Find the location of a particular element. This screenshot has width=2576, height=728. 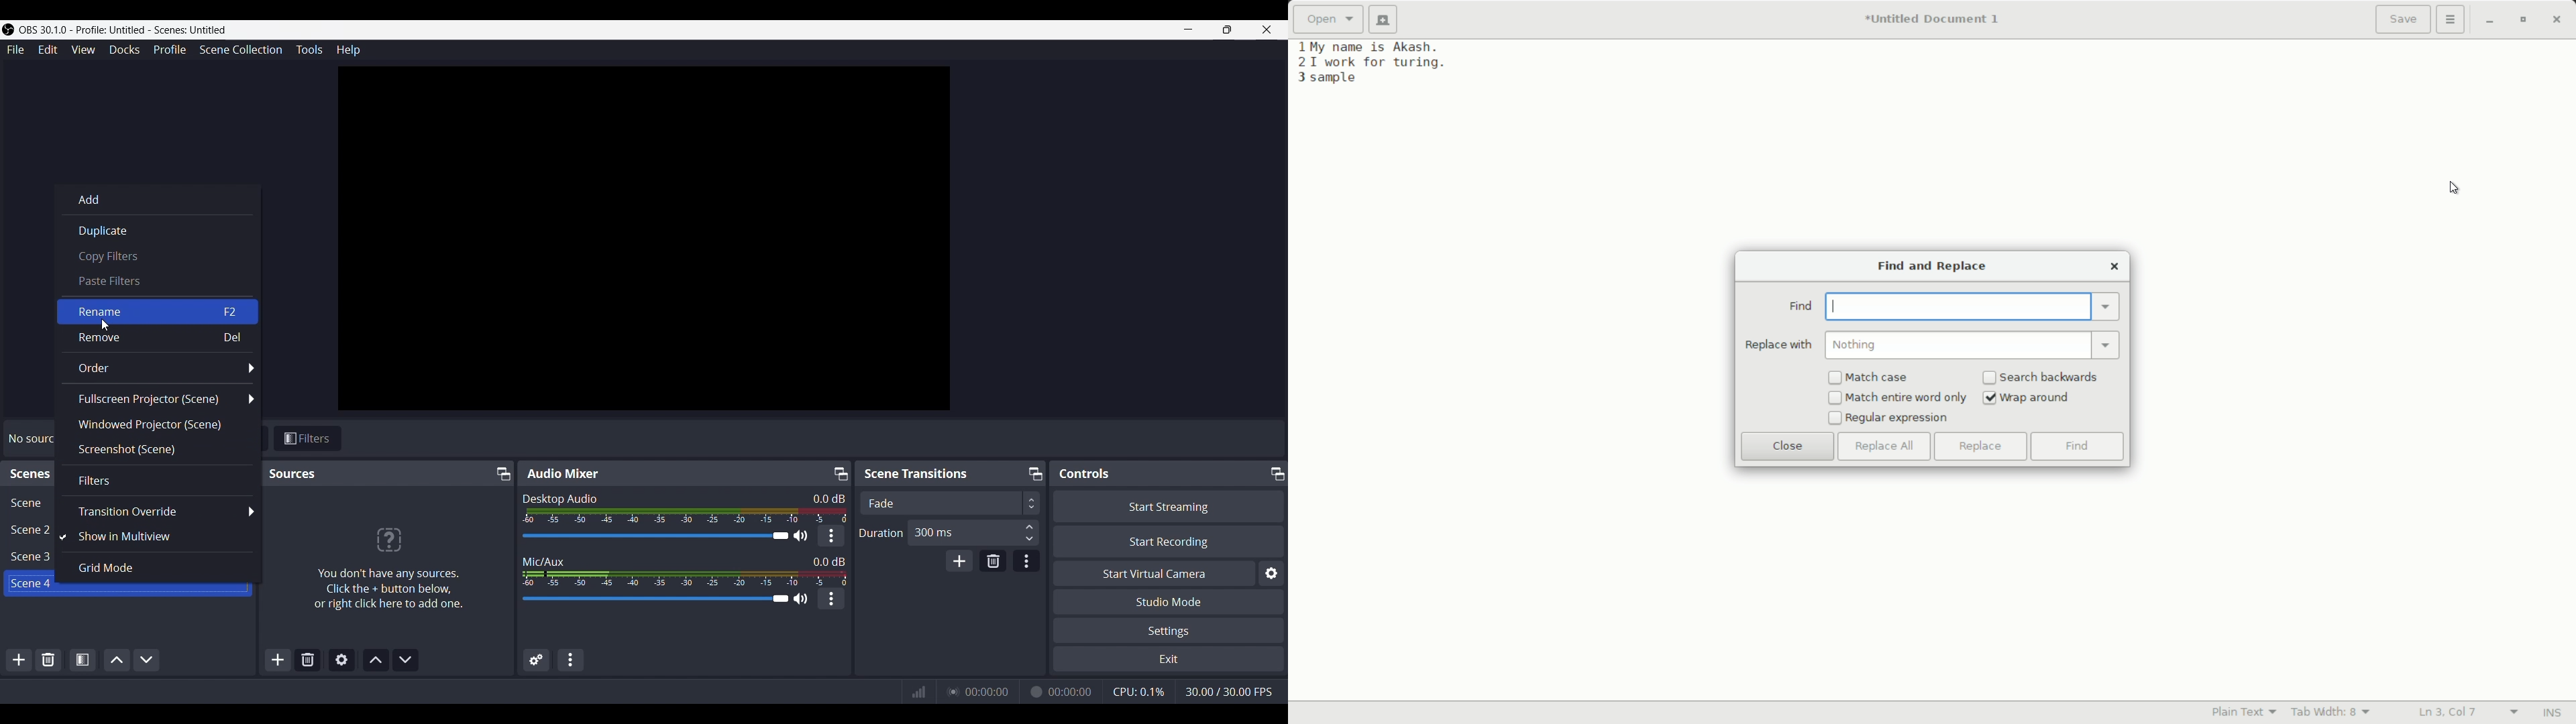

checkbox is located at coordinates (1990, 379).